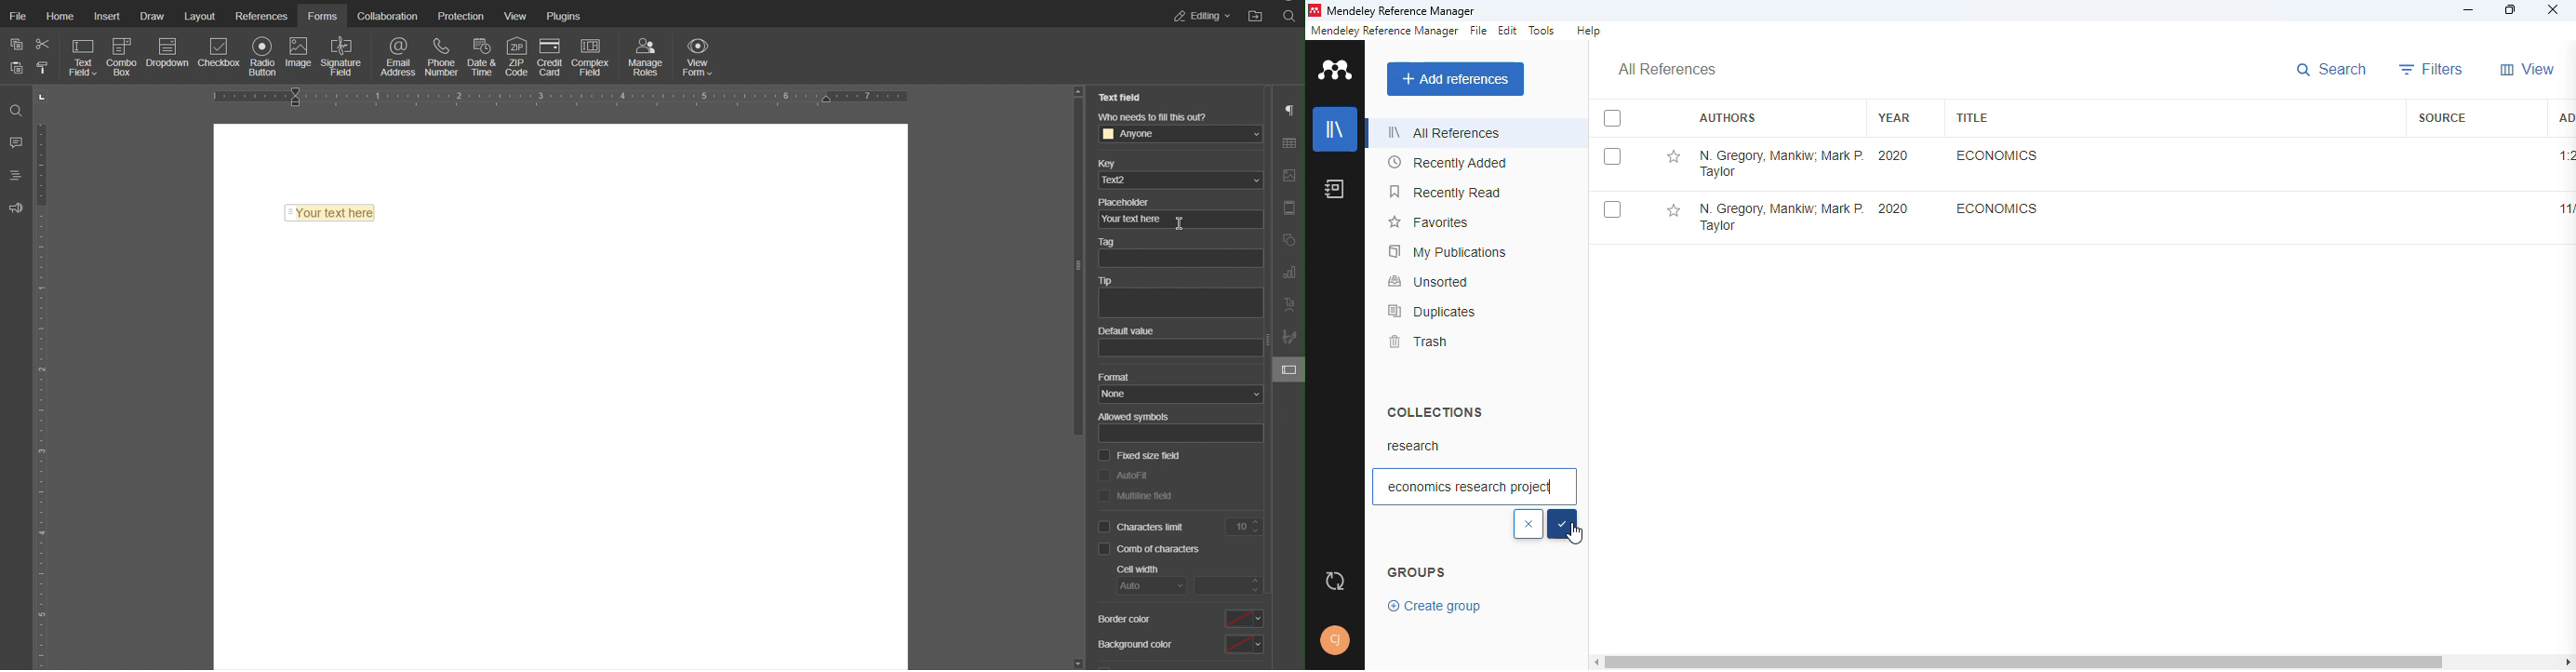 The width and height of the screenshot is (2576, 672). What do you see at coordinates (1542, 31) in the screenshot?
I see `tools` at bounding box center [1542, 31].